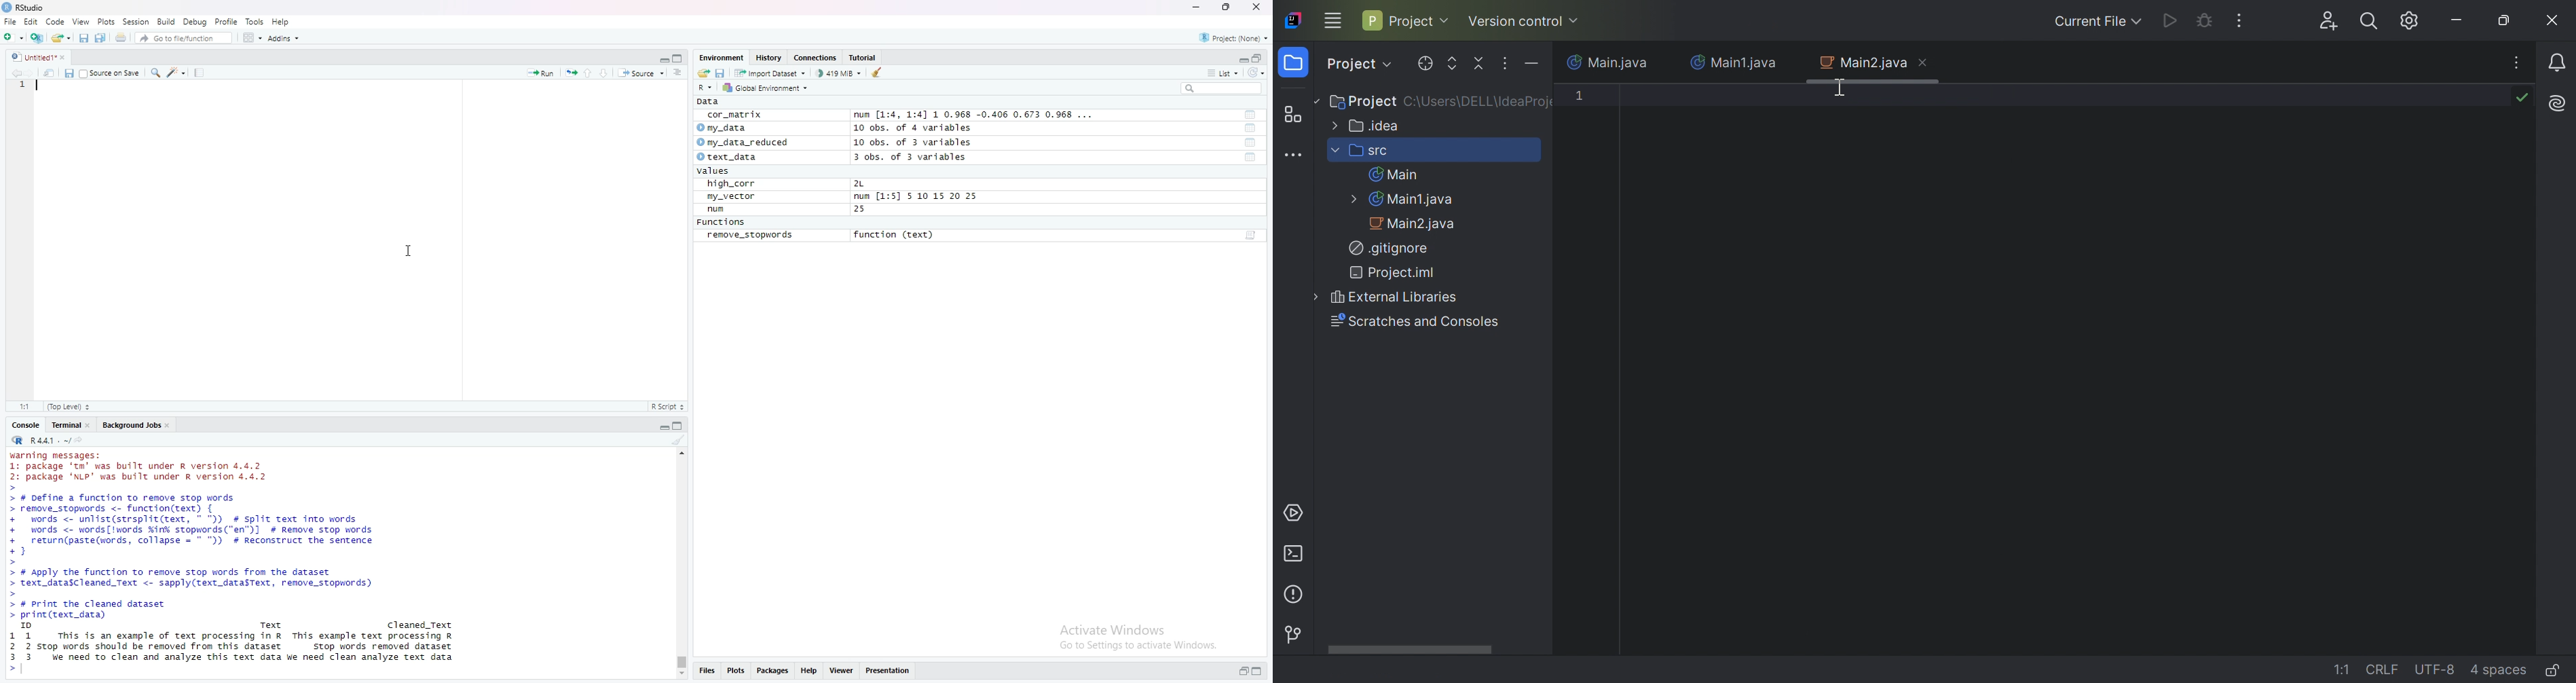  I want to click on Maximize, so click(1257, 670).